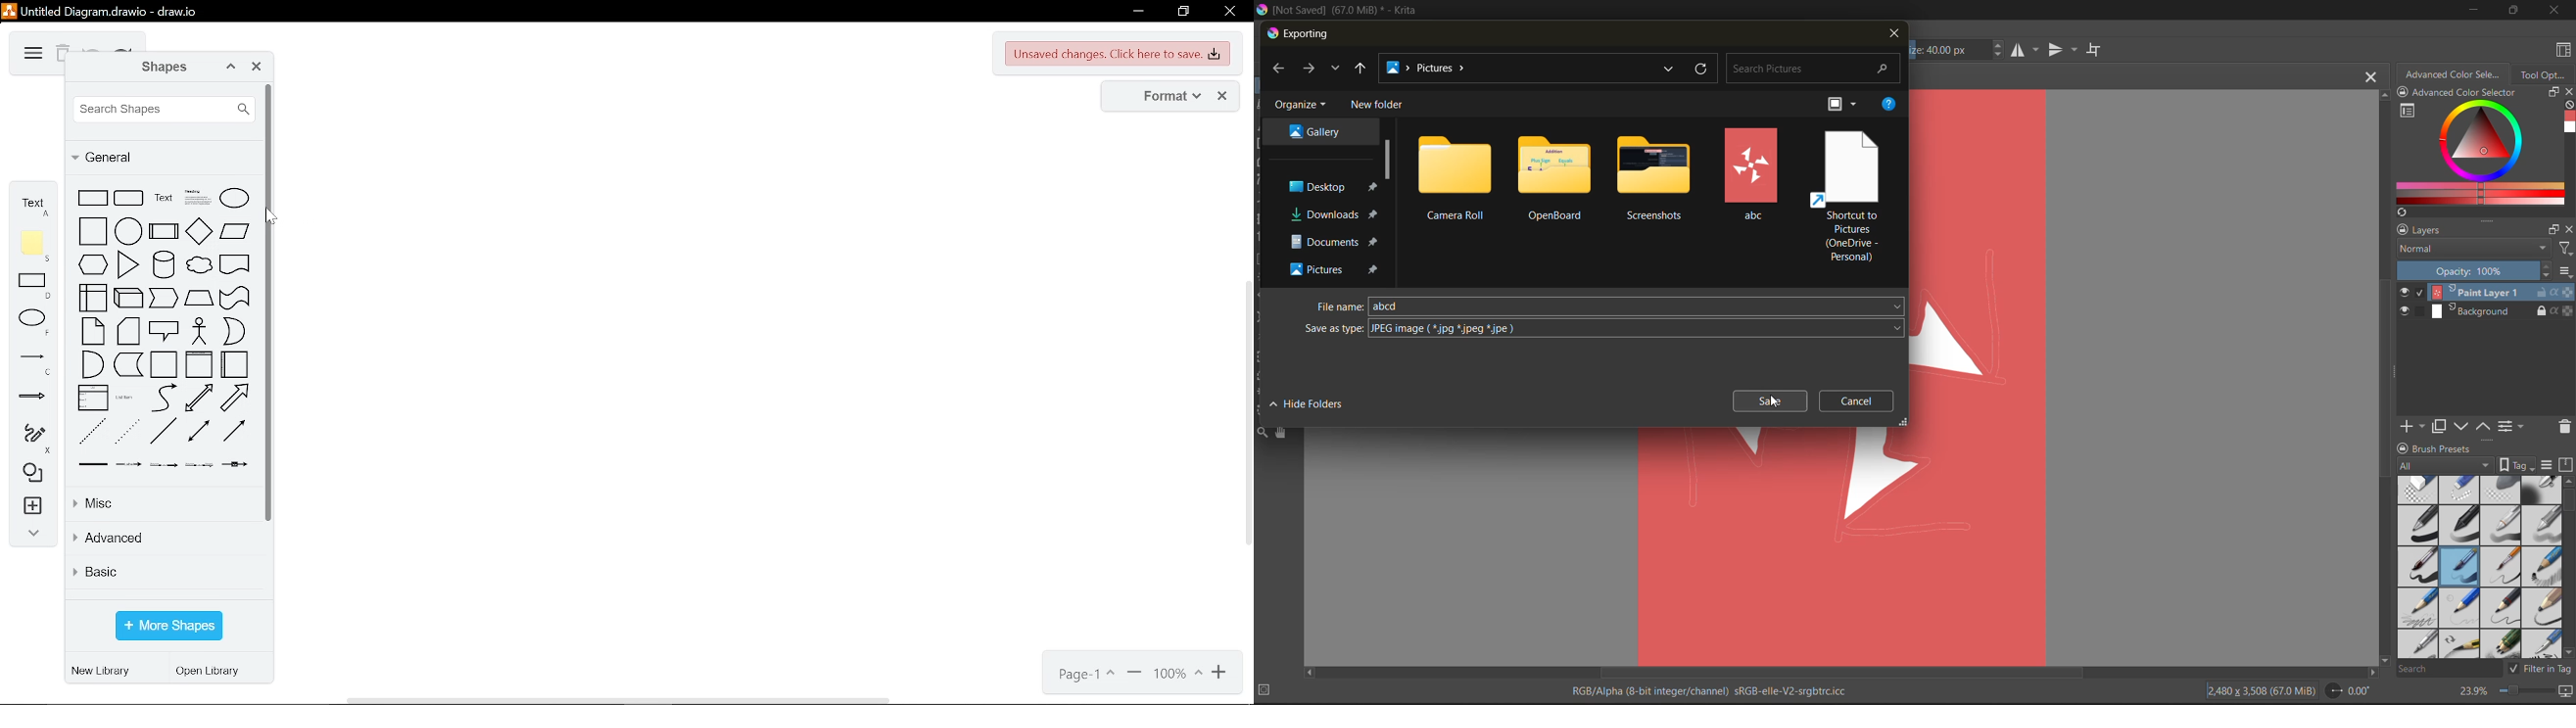 This screenshot has height=728, width=2576. I want to click on data storage, so click(128, 364).